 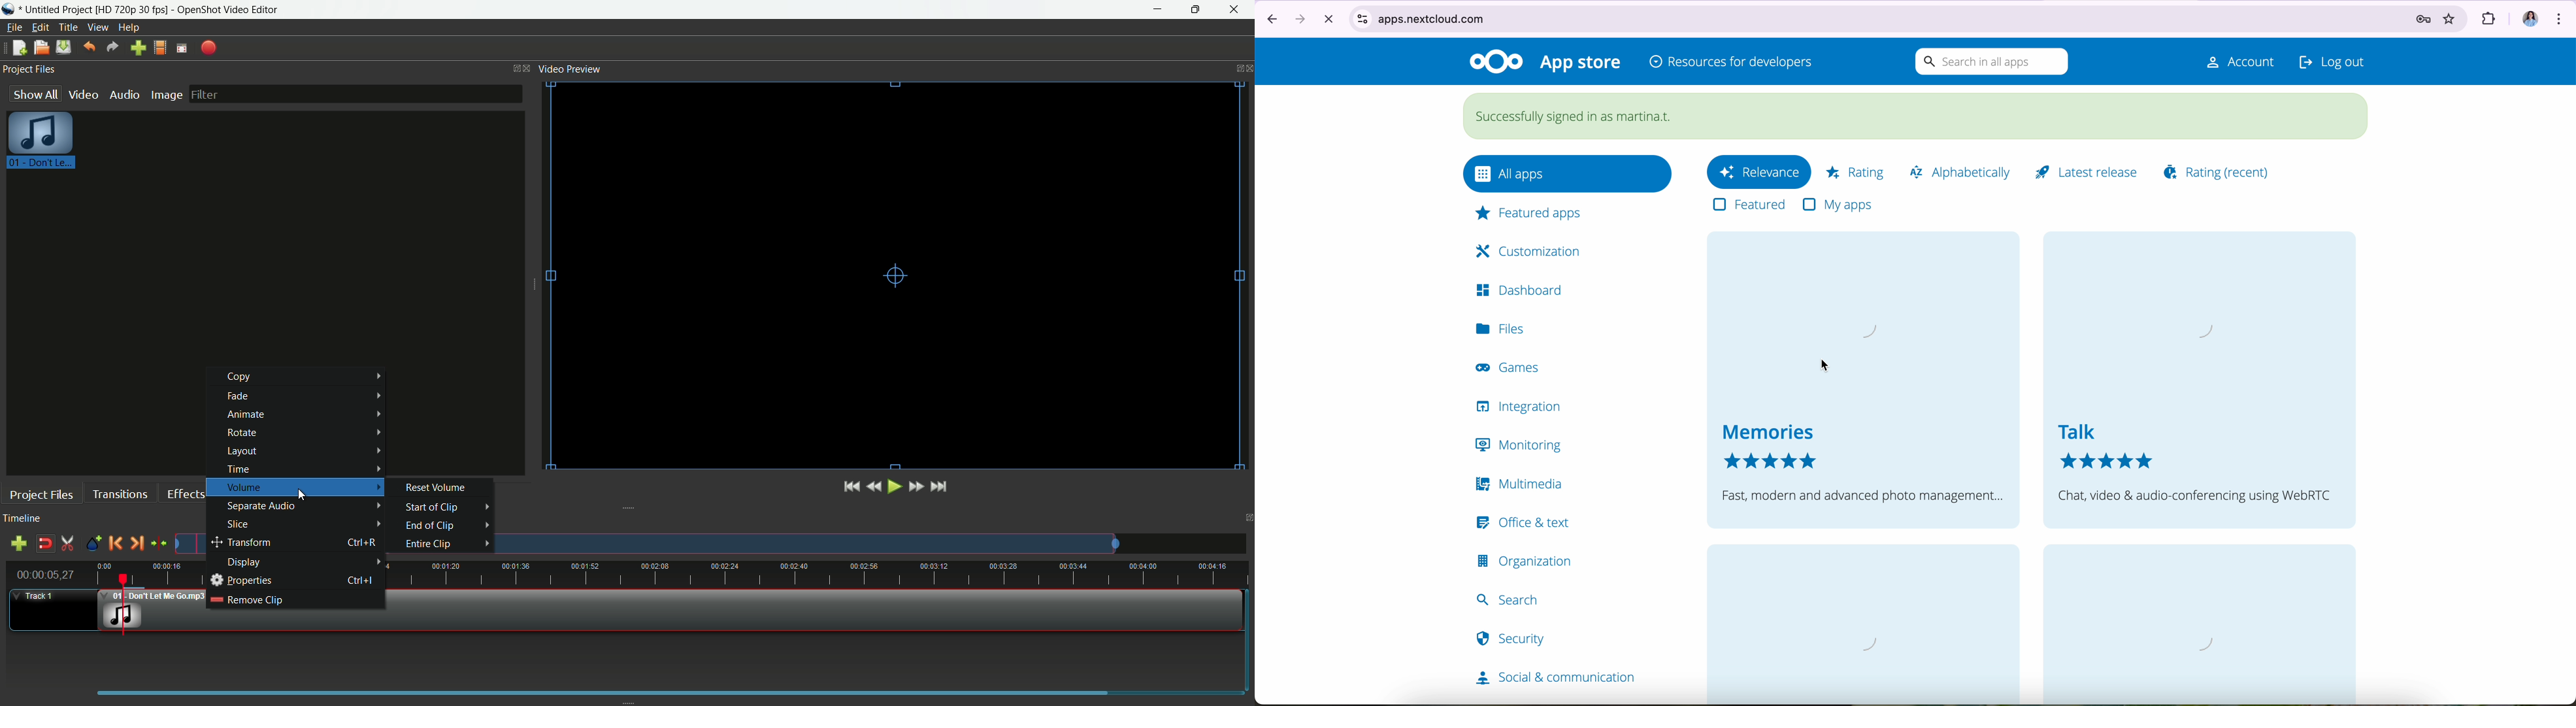 I want to click on close app, so click(x=1236, y=10).